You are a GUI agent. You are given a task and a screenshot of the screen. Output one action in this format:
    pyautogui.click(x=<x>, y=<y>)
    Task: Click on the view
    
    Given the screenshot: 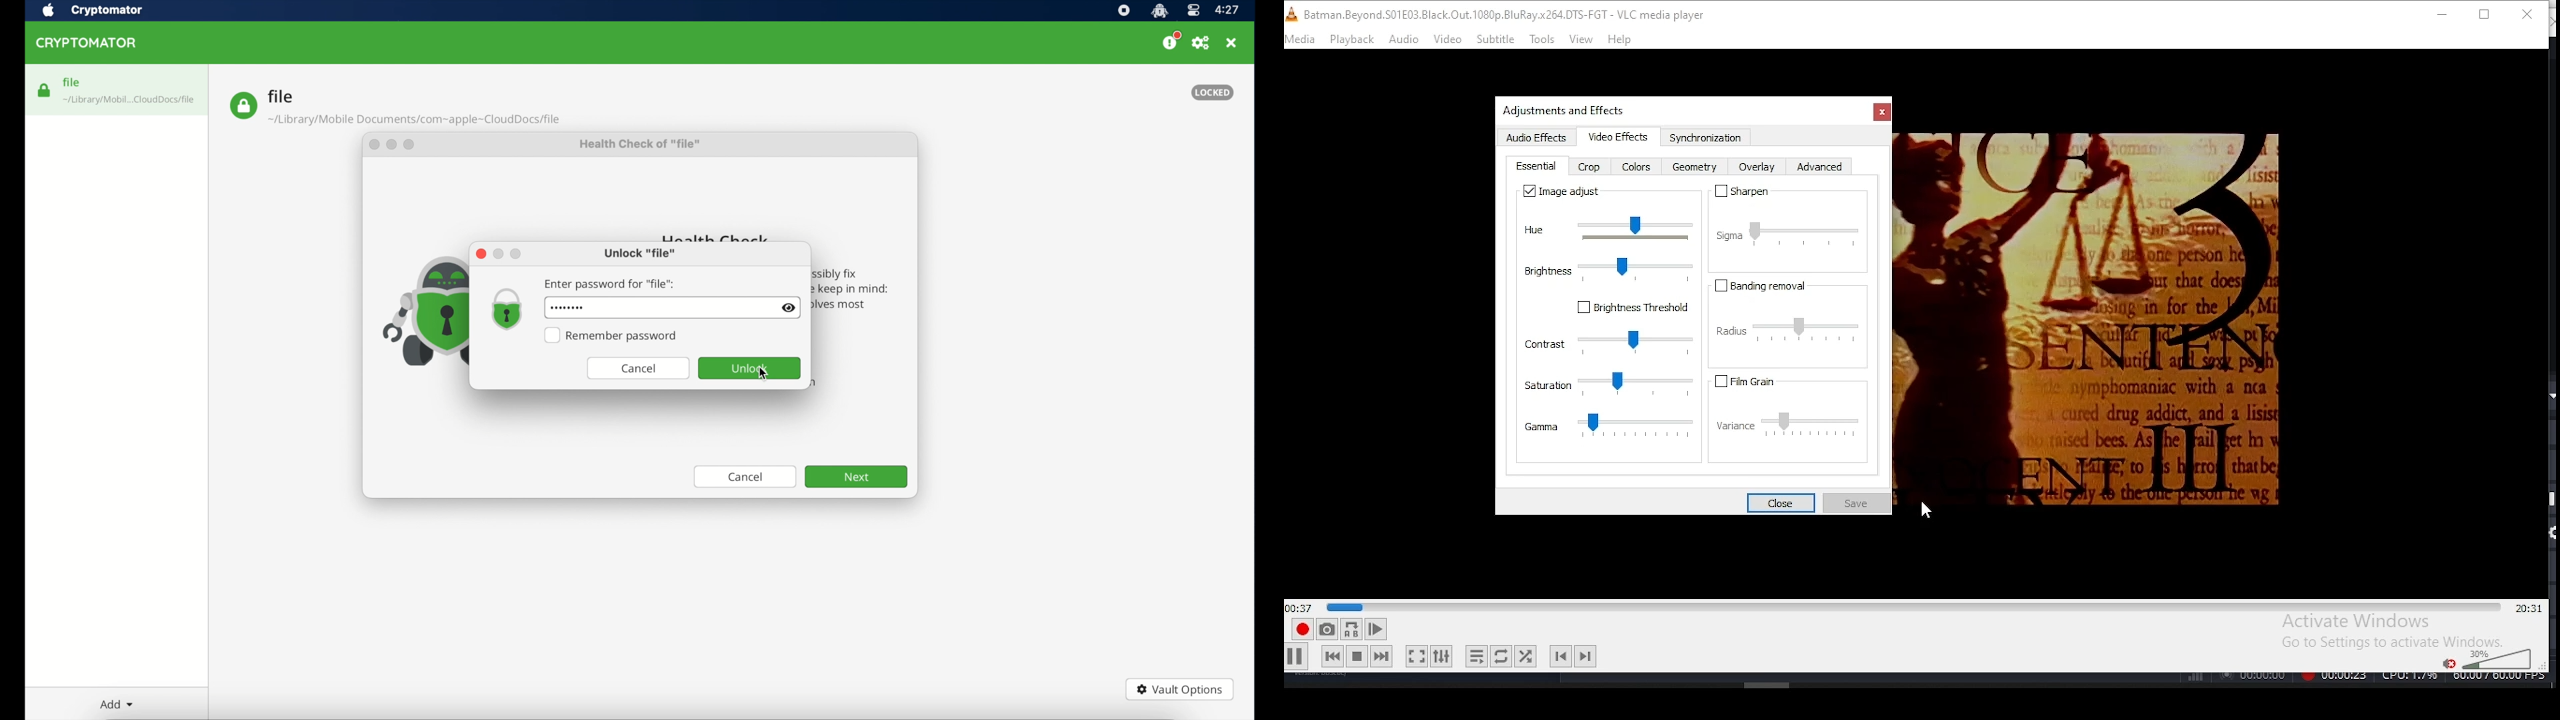 What is the action you would take?
    pyautogui.click(x=1582, y=39)
    